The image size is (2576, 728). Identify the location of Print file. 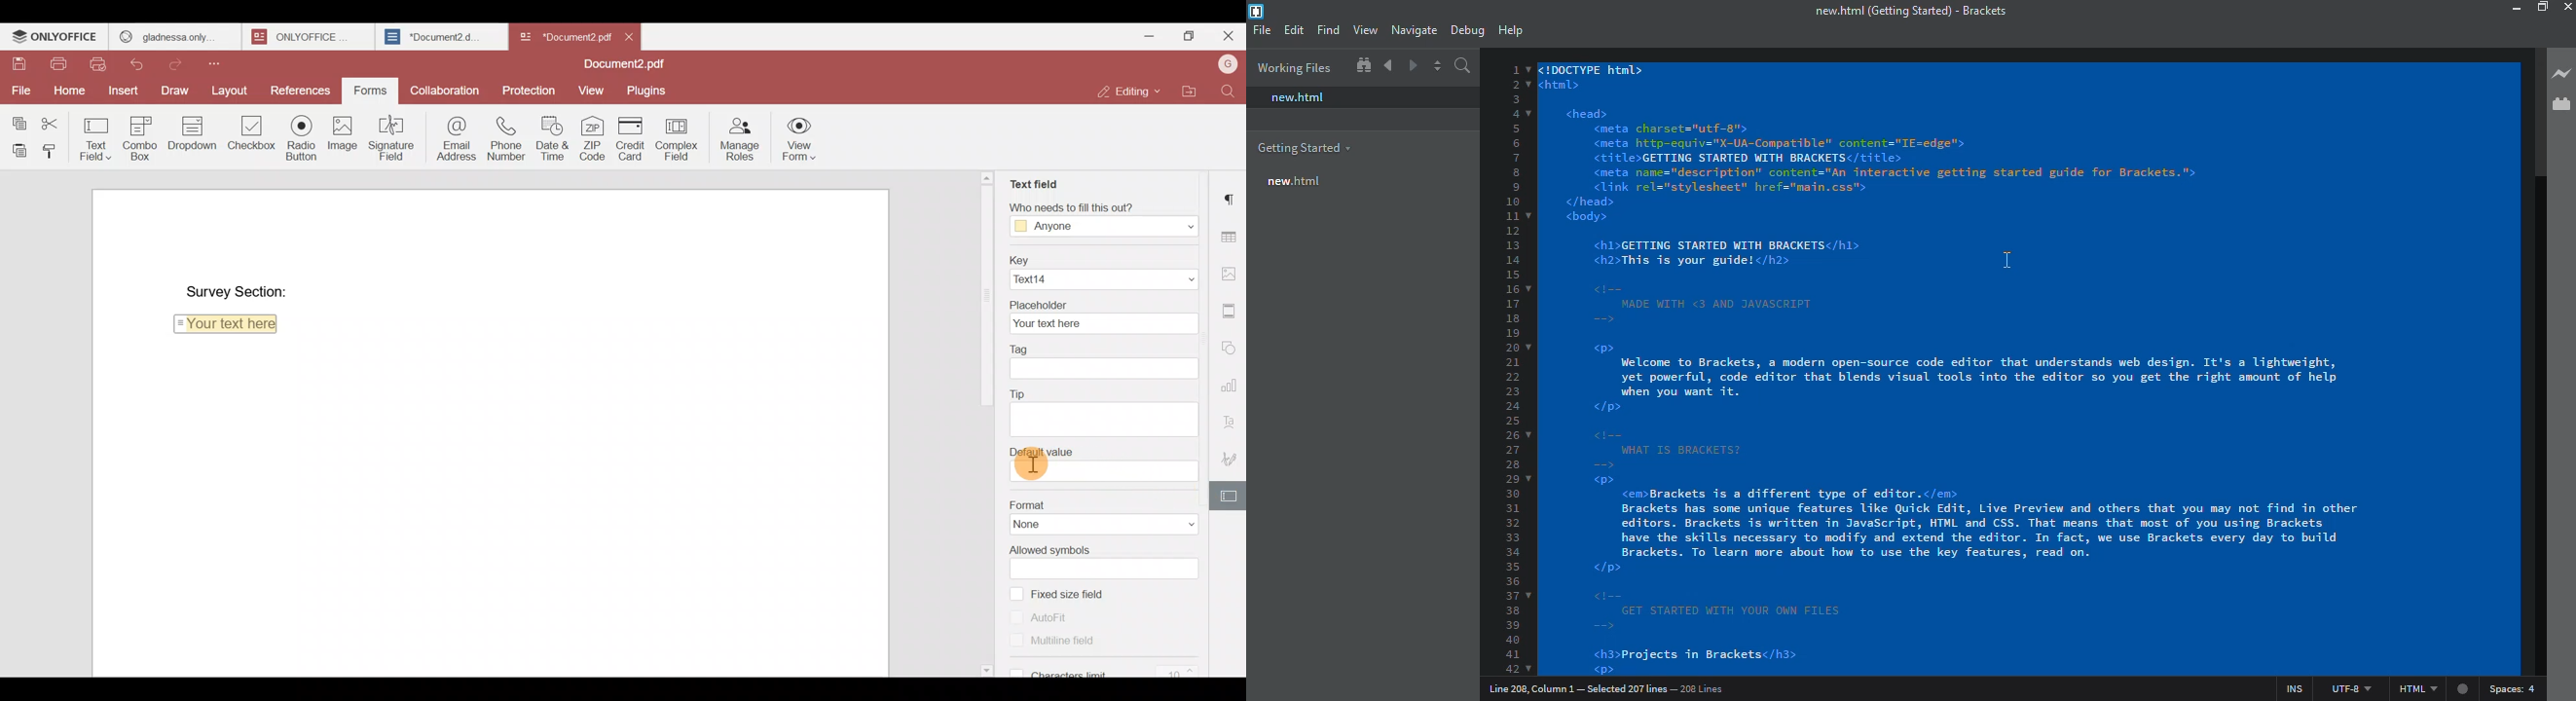
(54, 61).